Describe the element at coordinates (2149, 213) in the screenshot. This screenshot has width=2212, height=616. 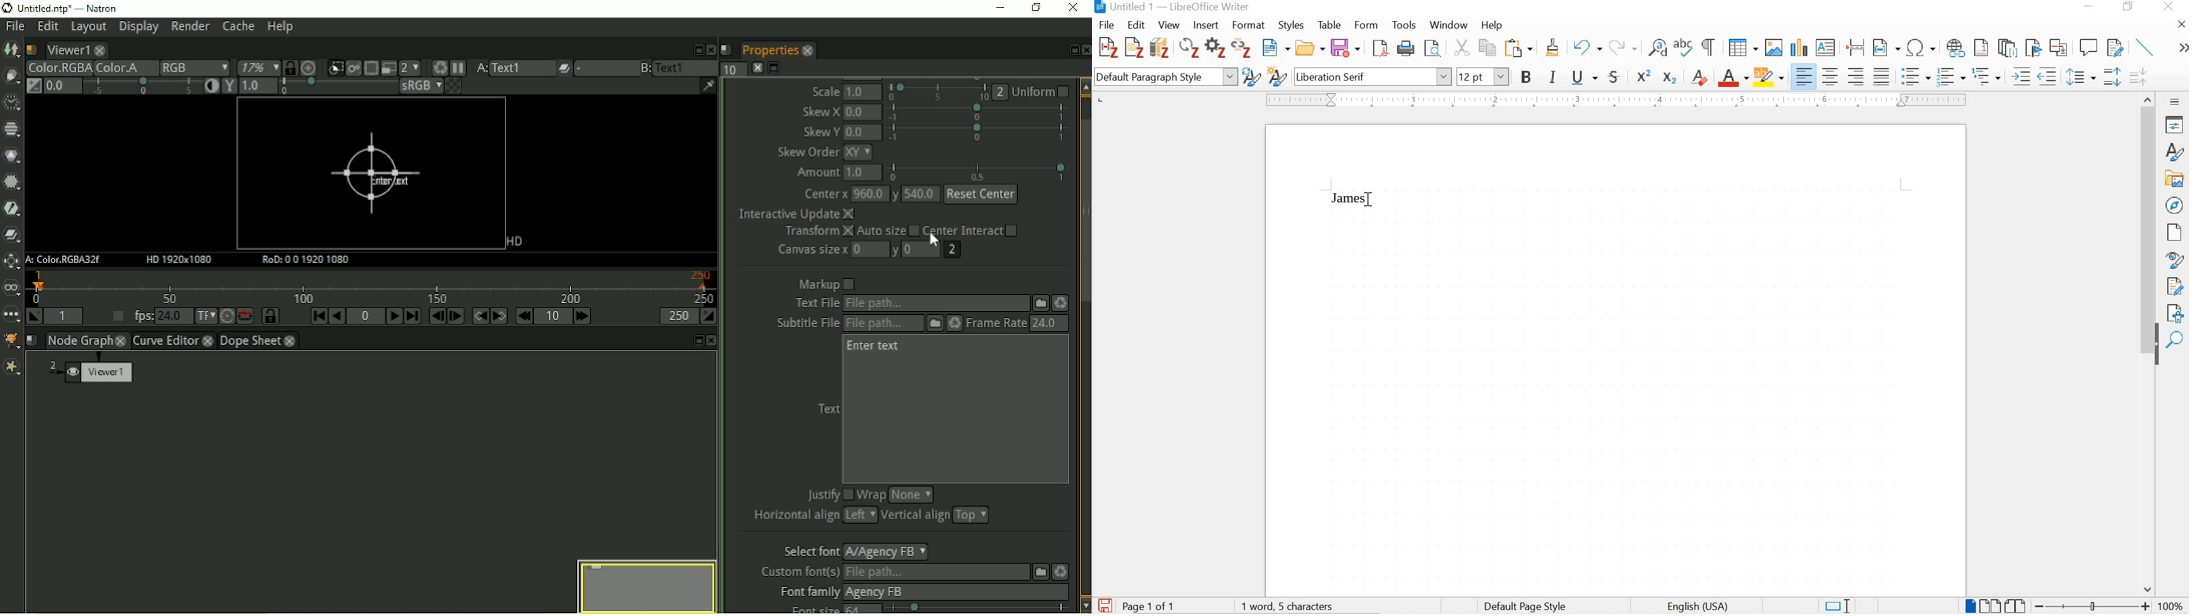
I see `scrollbar` at that location.